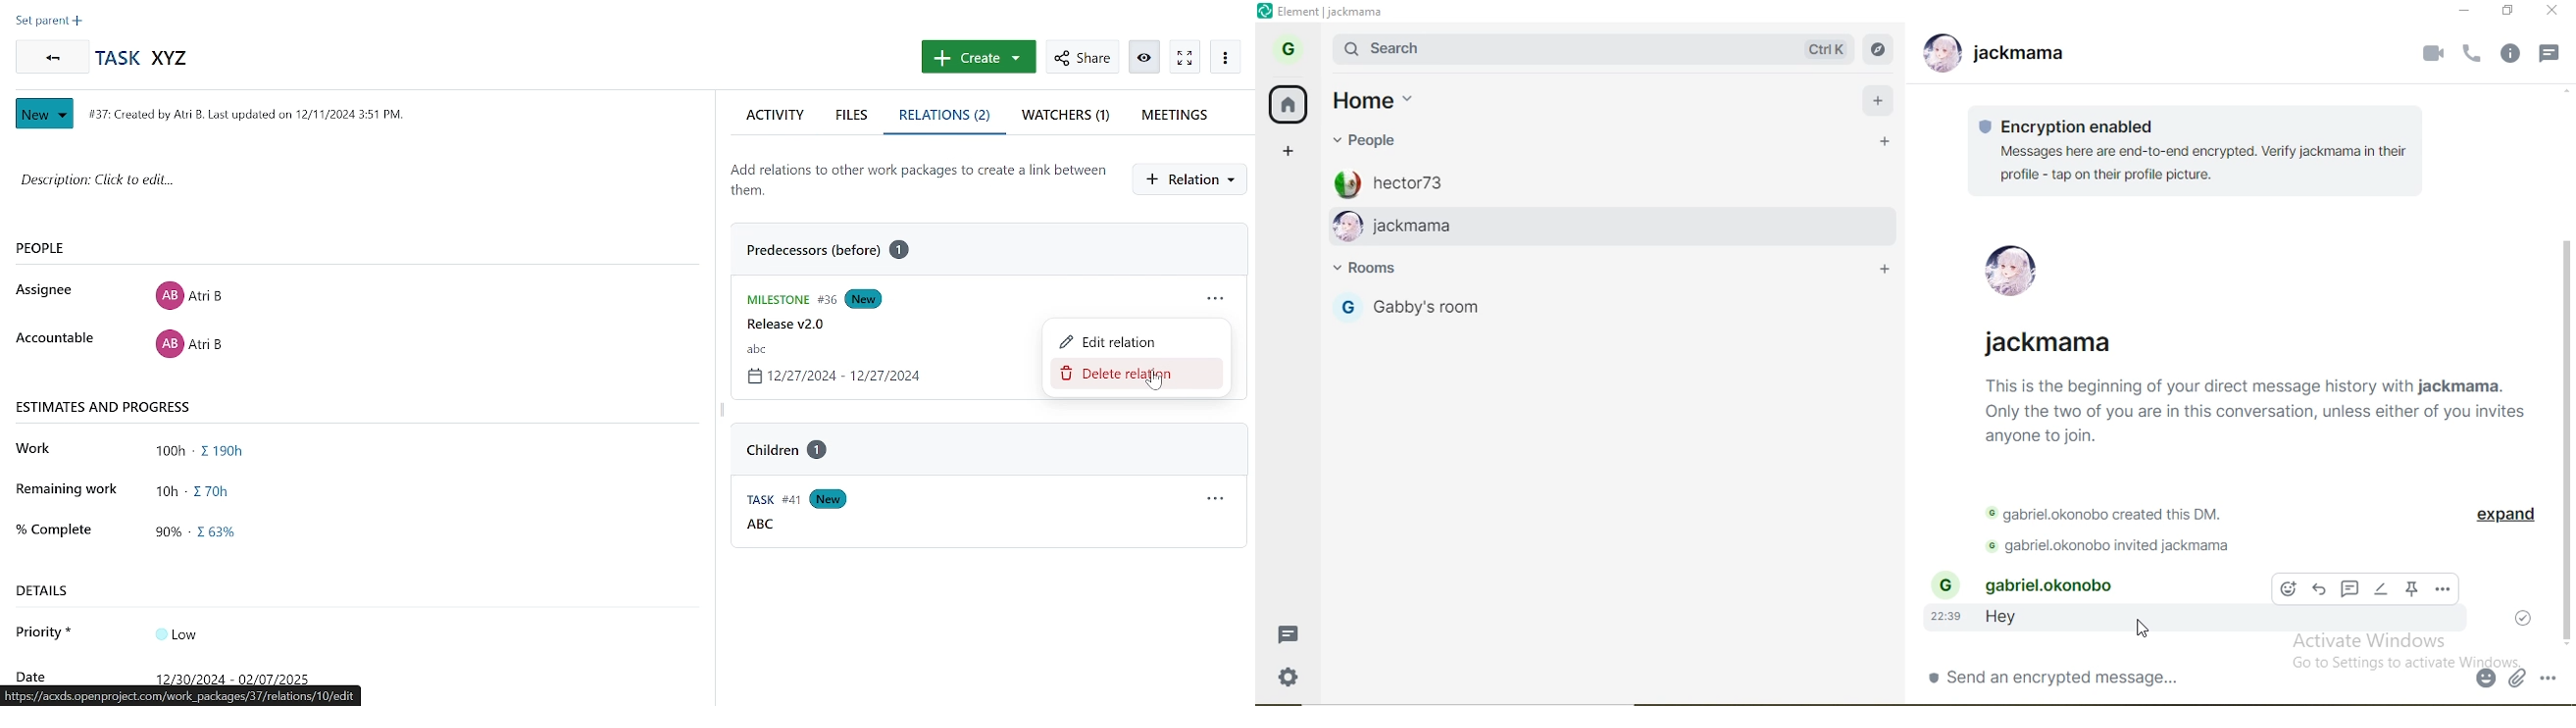 The image size is (2576, 728). I want to click on hector 73, so click(1634, 182).